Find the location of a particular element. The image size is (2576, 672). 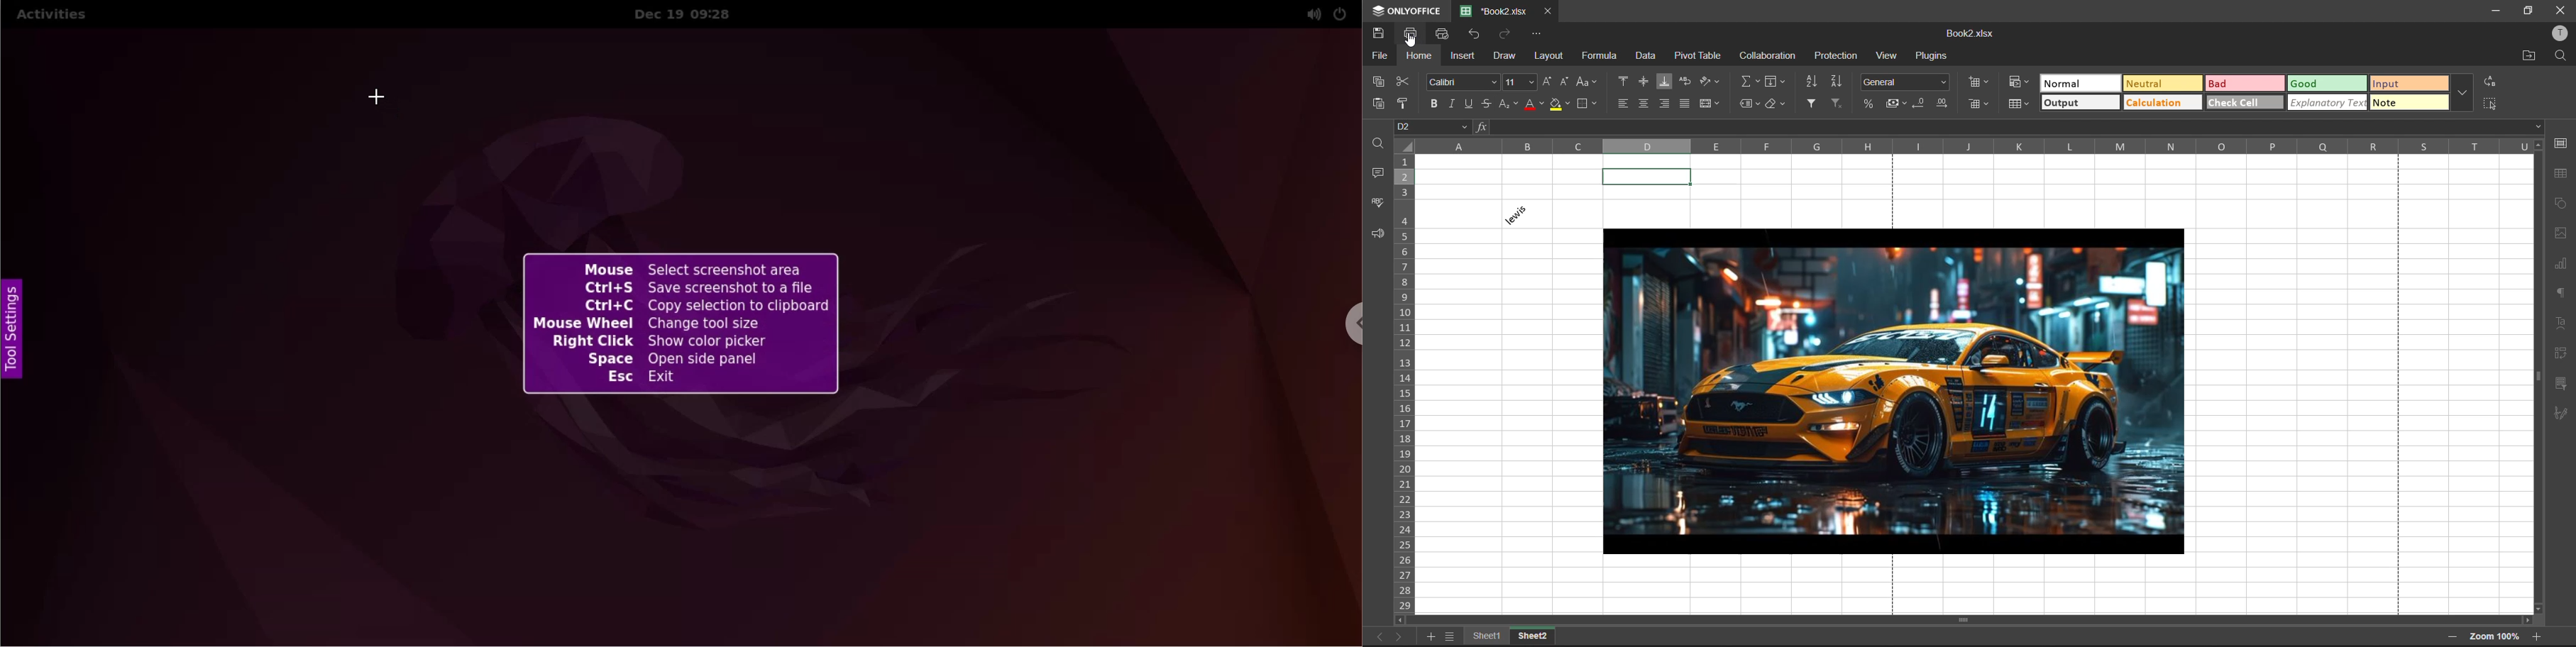

layout is located at coordinates (1547, 57).